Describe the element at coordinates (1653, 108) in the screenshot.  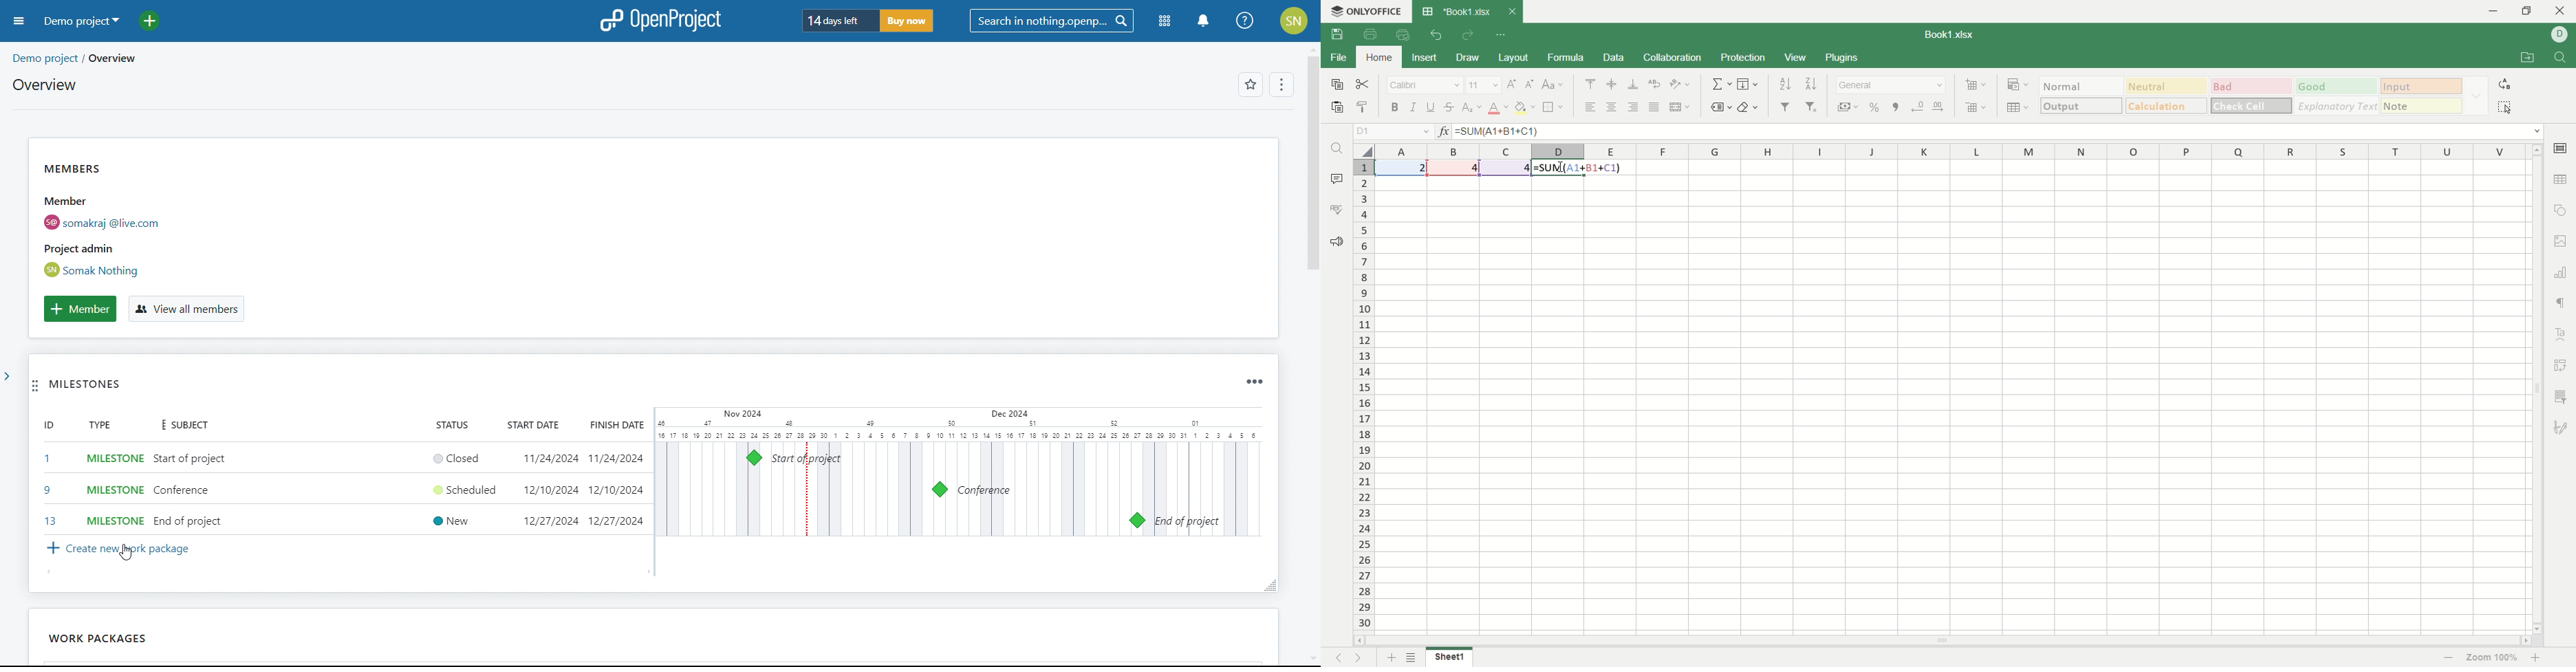
I see `justified` at that location.